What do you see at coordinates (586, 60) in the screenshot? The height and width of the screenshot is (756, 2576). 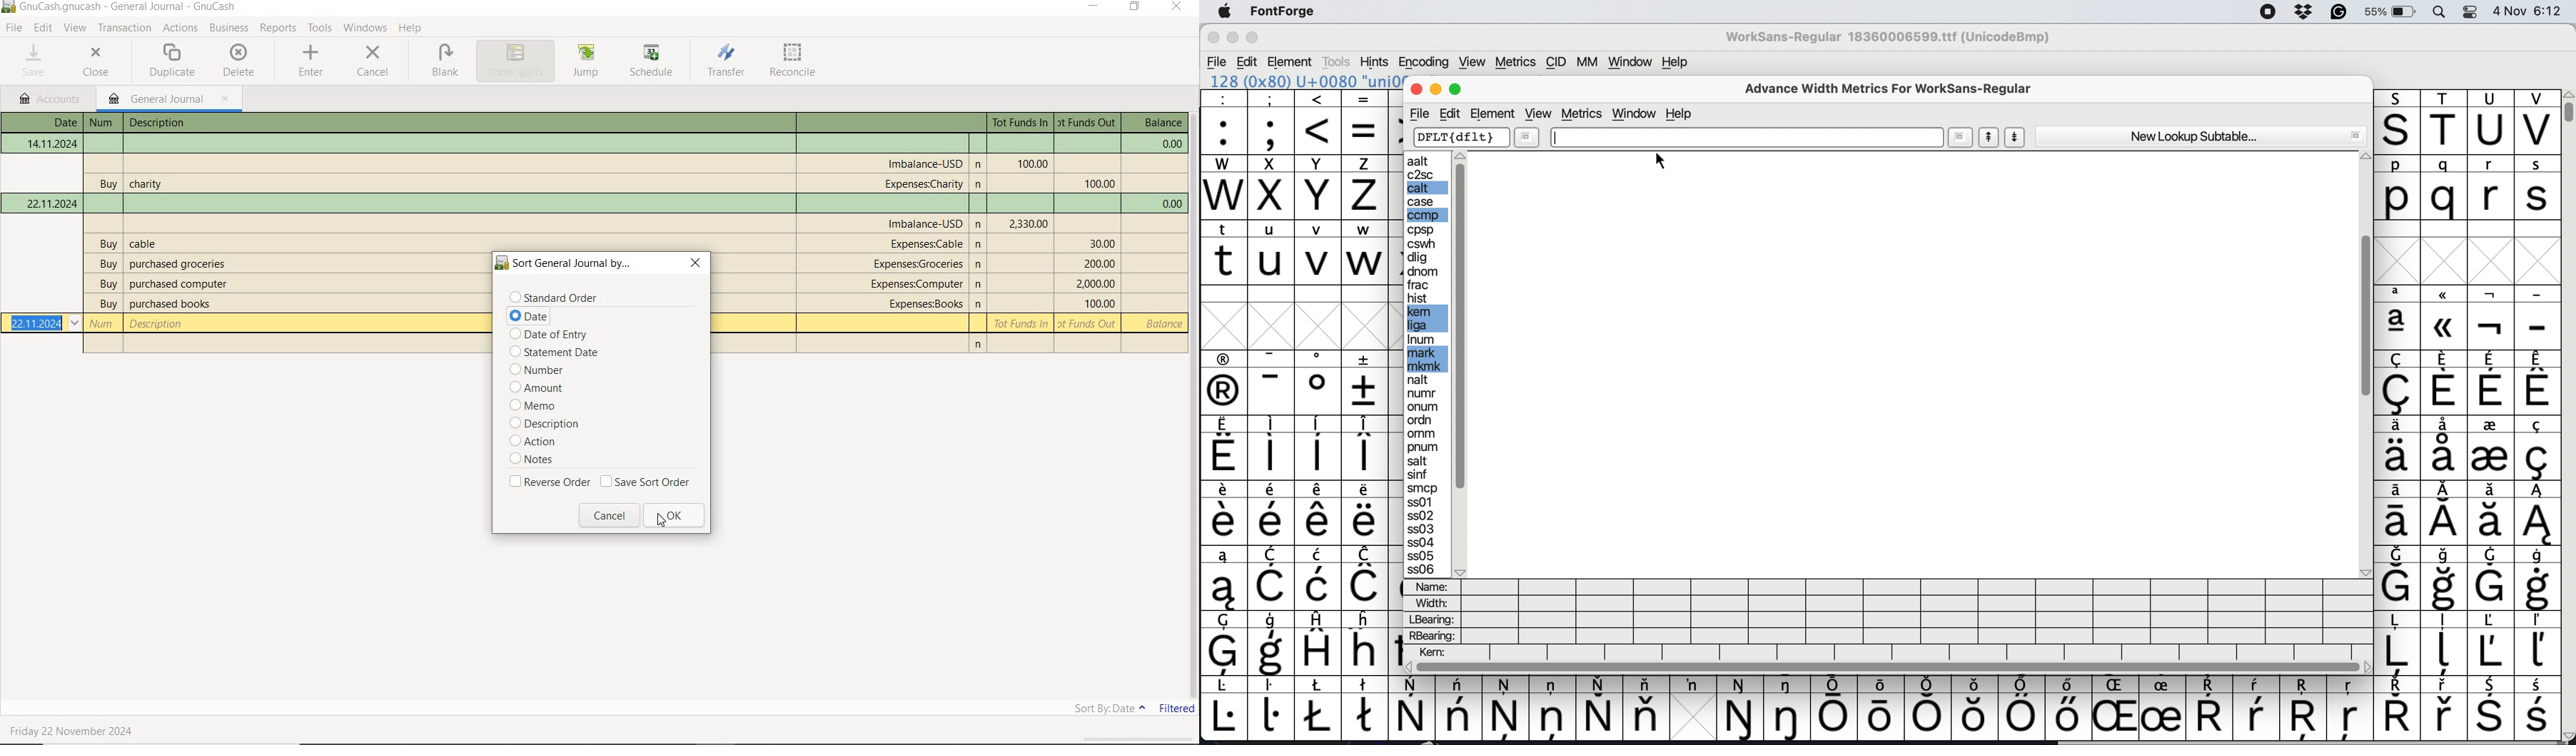 I see `JUMP` at bounding box center [586, 60].